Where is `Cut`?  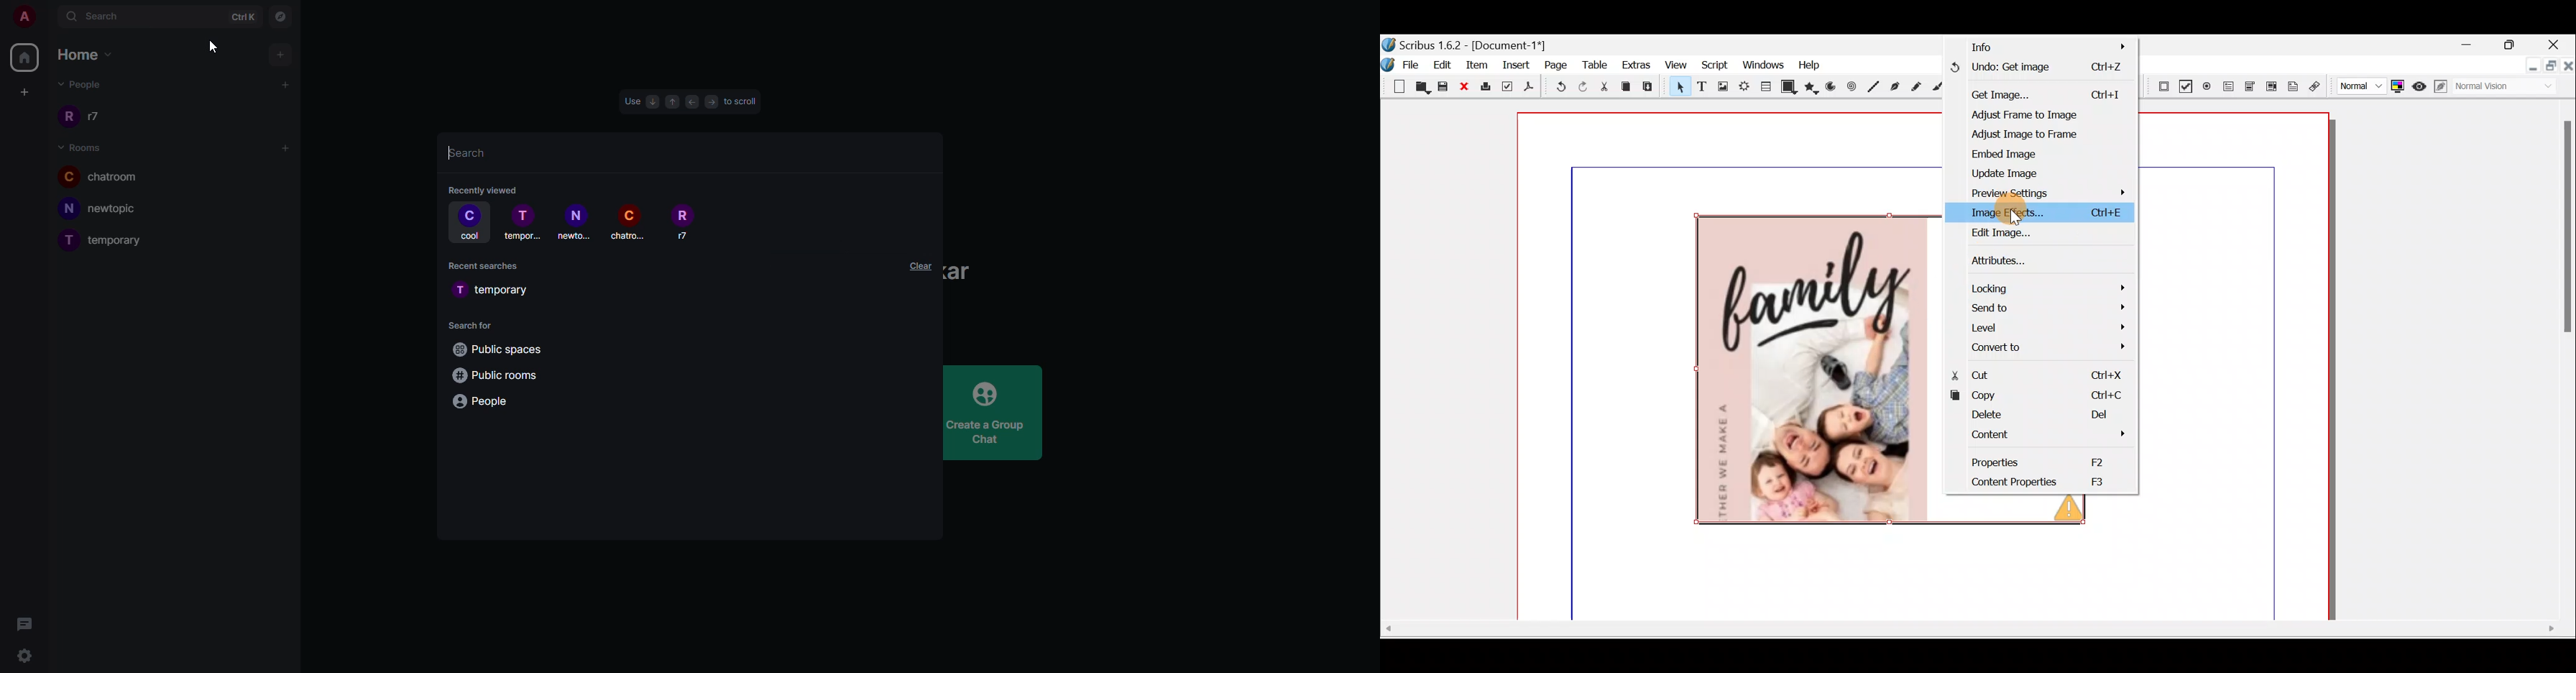
Cut is located at coordinates (1604, 87).